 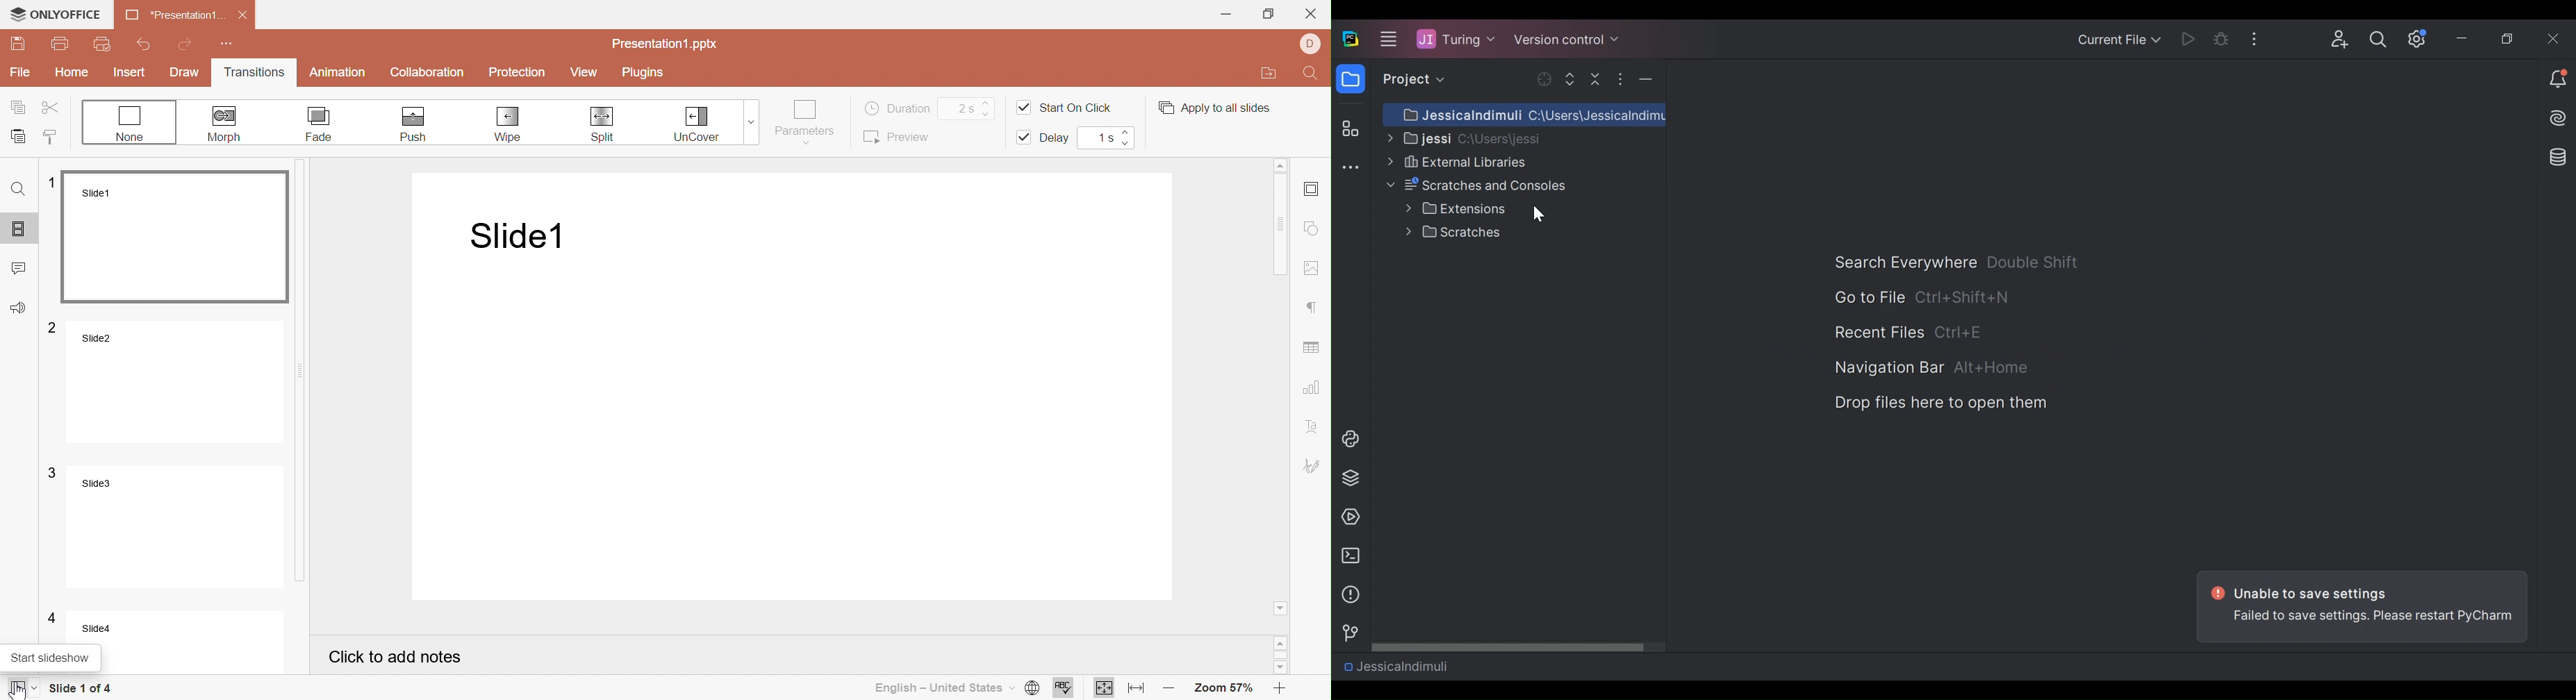 What do you see at coordinates (987, 99) in the screenshot?
I see `Increase duration` at bounding box center [987, 99].